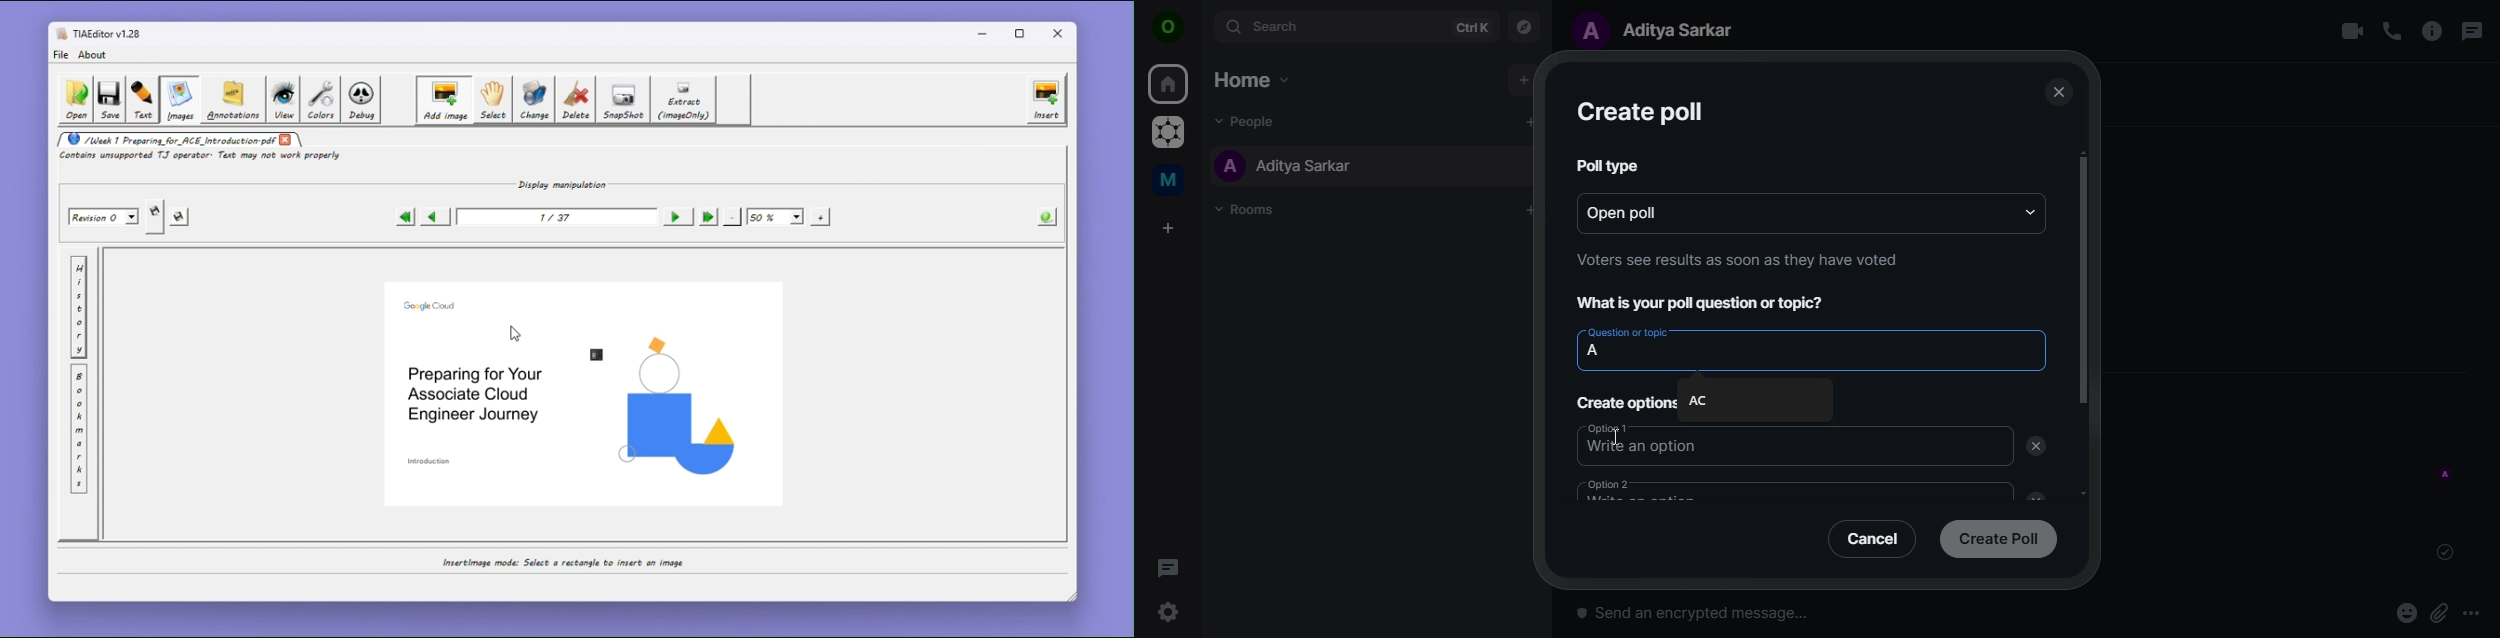 The image size is (2520, 644). Describe the element at coordinates (2081, 281) in the screenshot. I see `scrollbar` at that location.